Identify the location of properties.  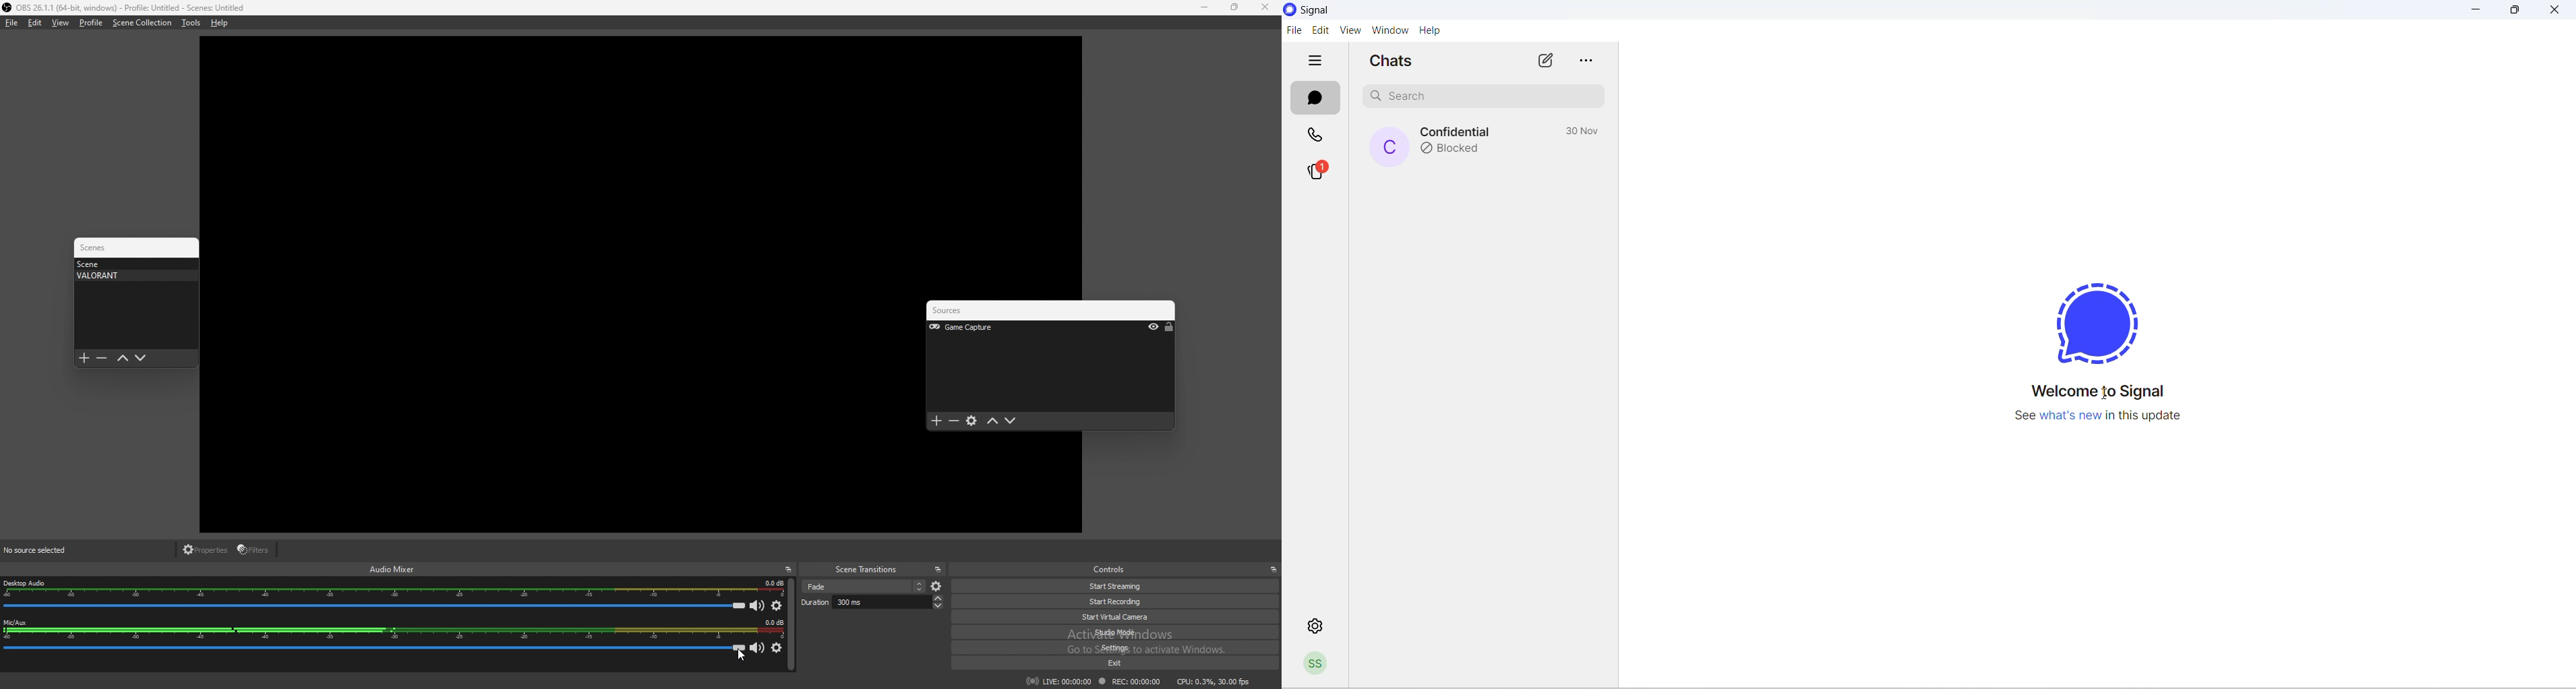
(206, 550).